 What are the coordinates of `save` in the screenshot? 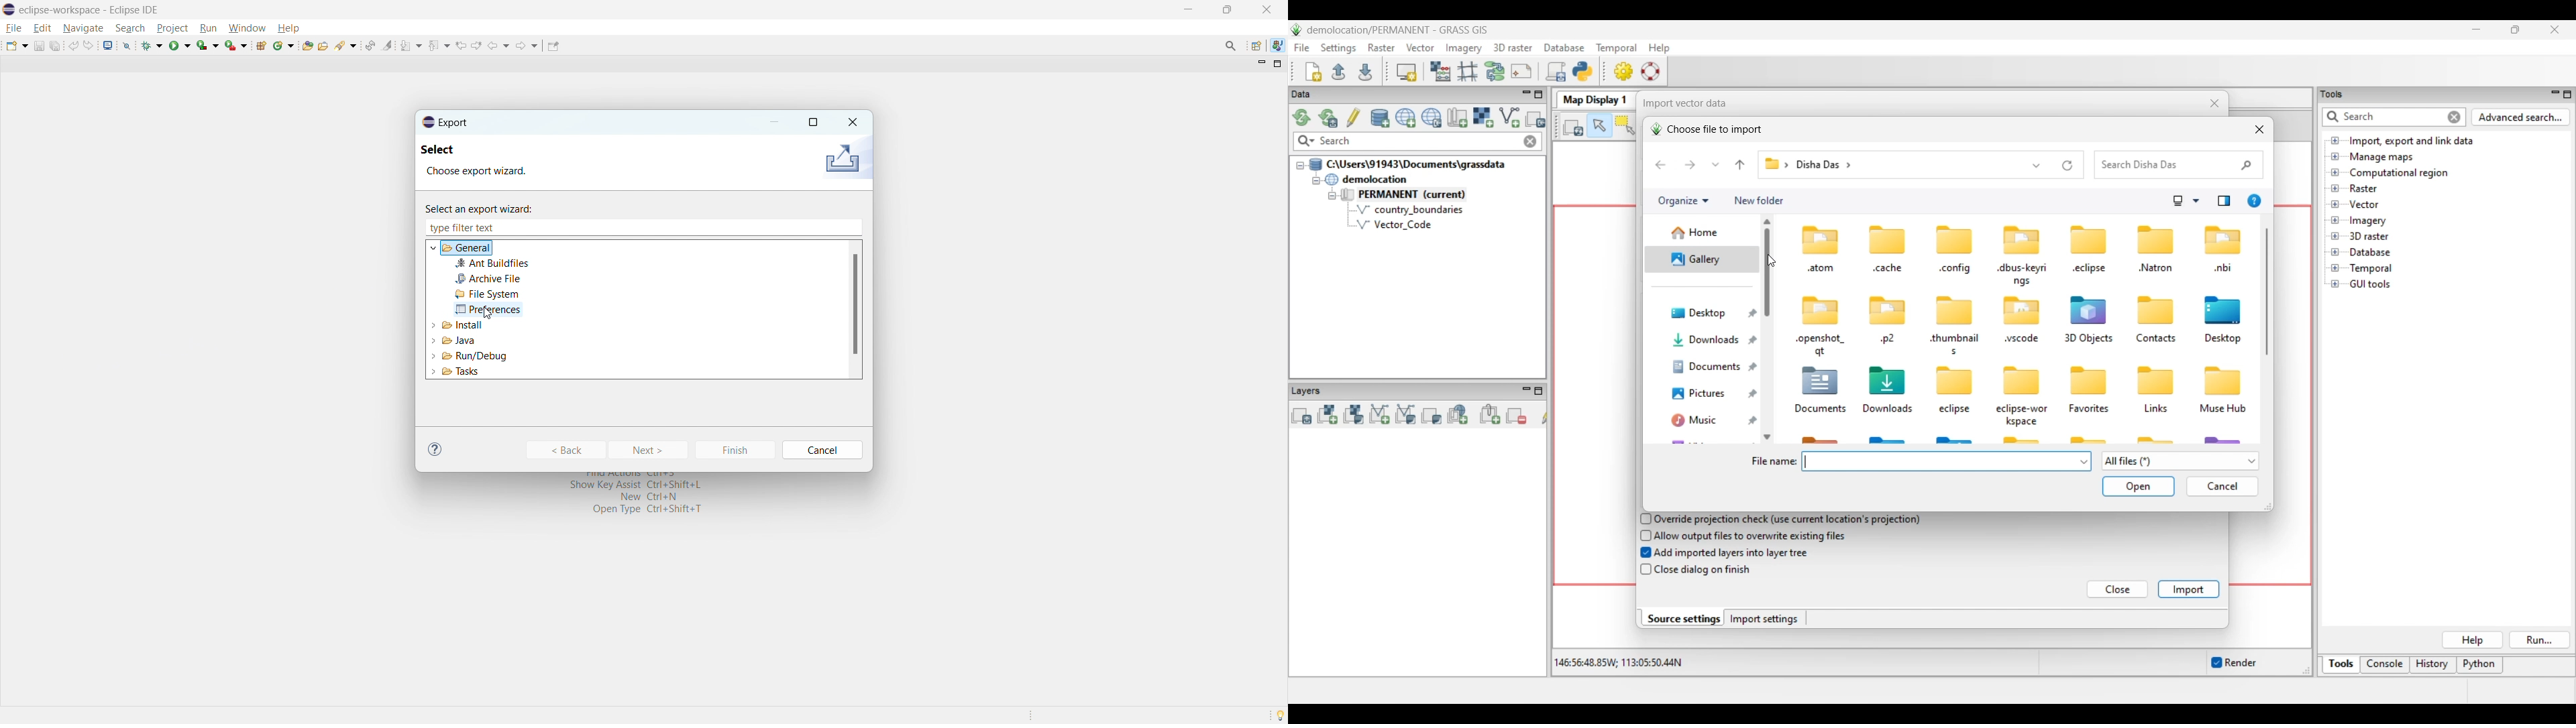 It's located at (38, 46).